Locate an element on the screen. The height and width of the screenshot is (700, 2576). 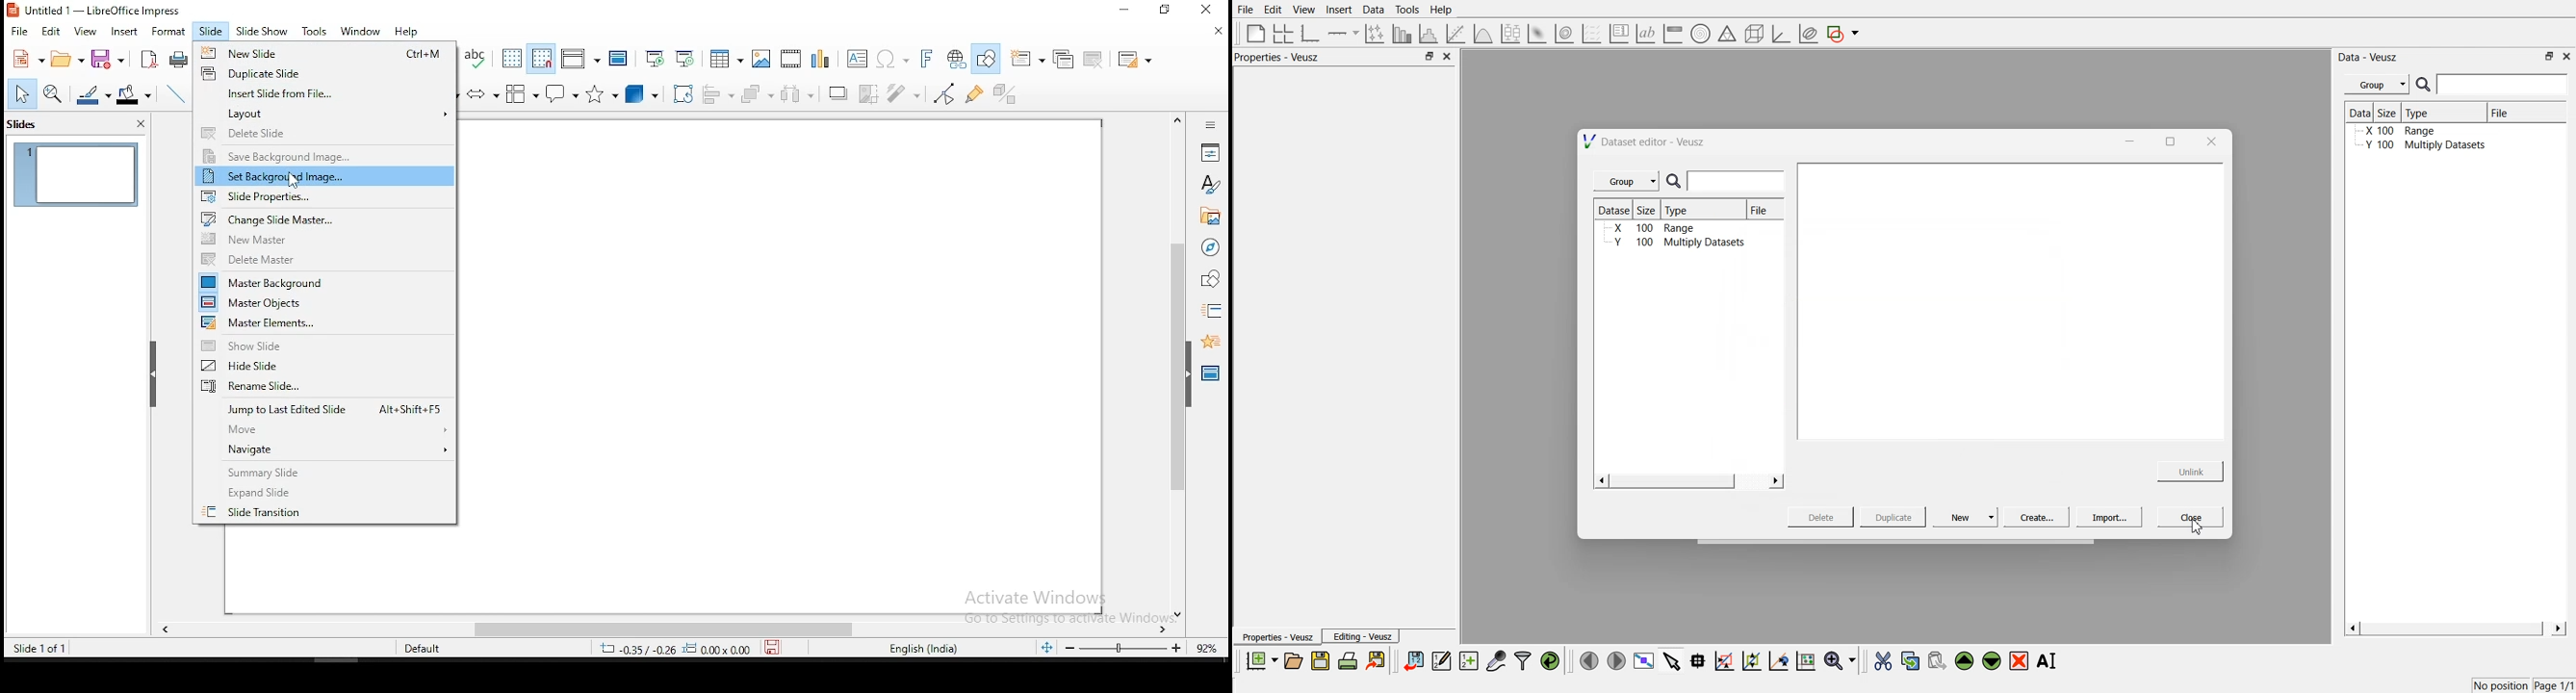
File is located at coordinates (2504, 113).